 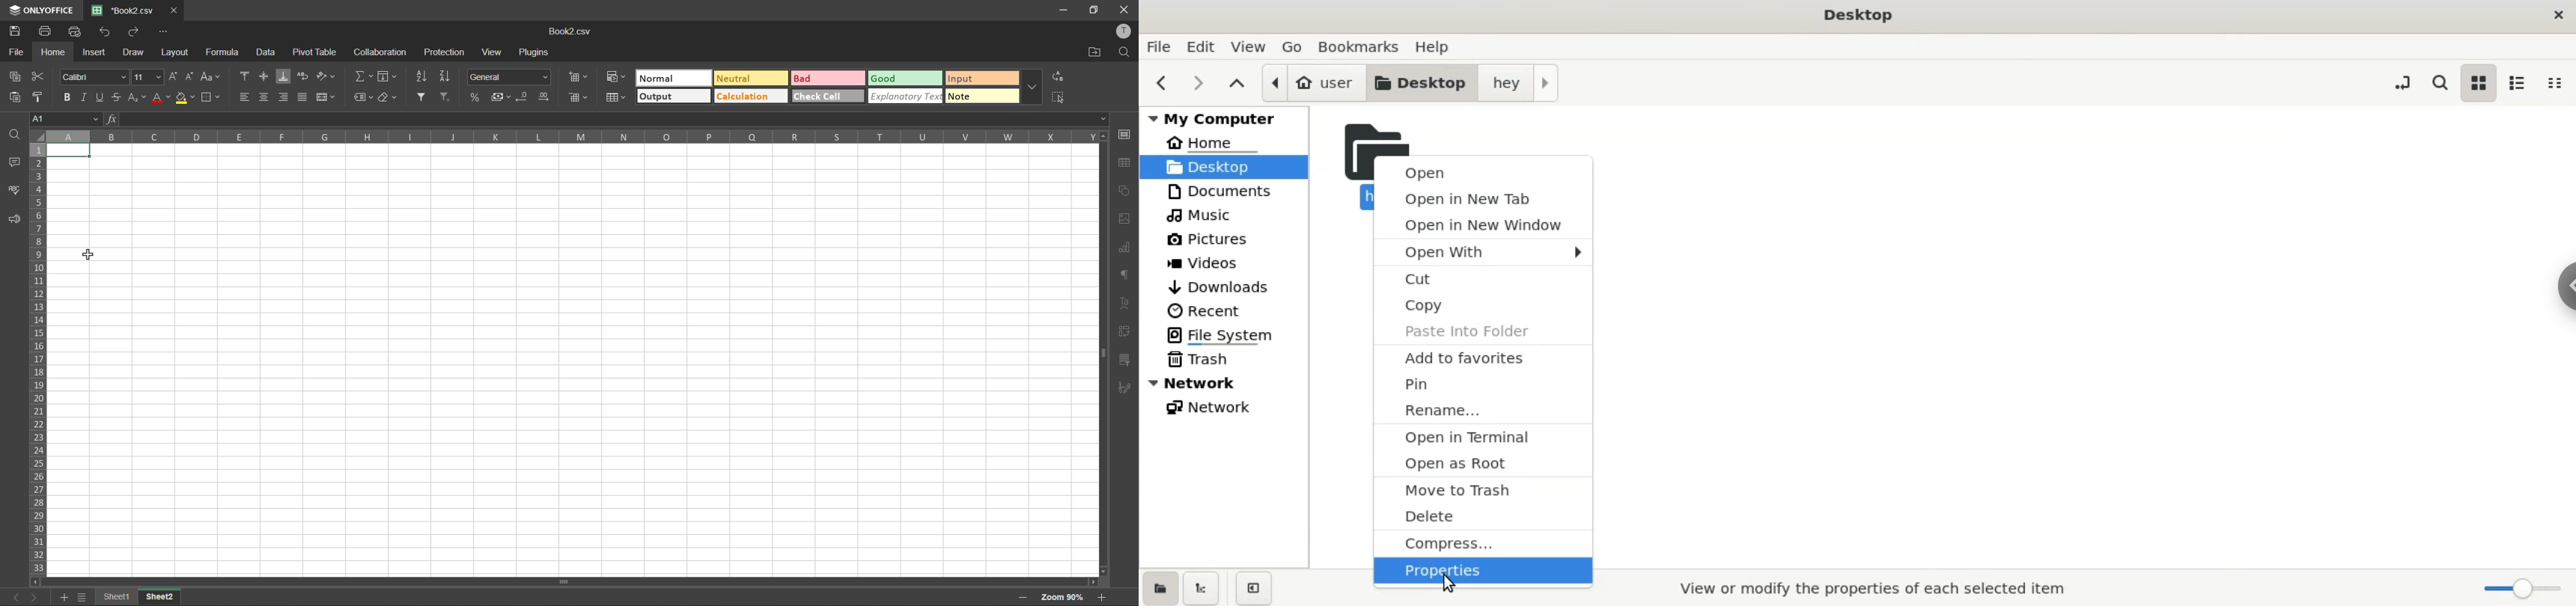 What do you see at coordinates (270, 52) in the screenshot?
I see `data` at bounding box center [270, 52].